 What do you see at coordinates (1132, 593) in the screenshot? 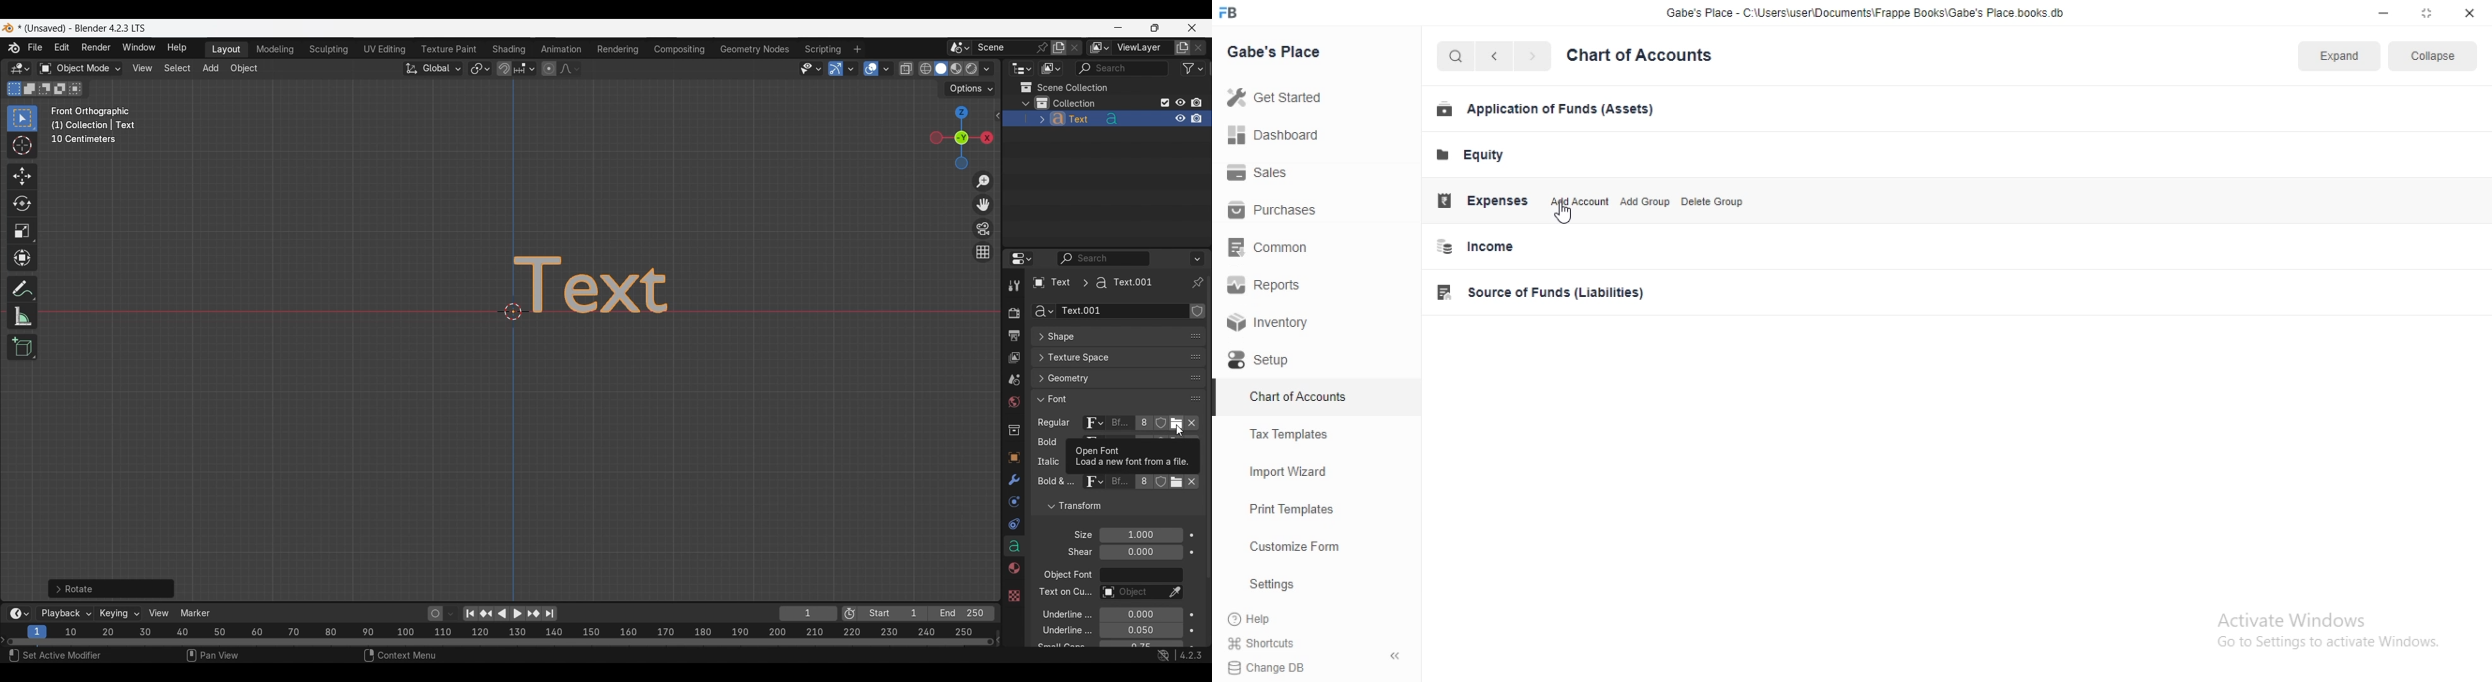
I see `Text on curve` at bounding box center [1132, 593].